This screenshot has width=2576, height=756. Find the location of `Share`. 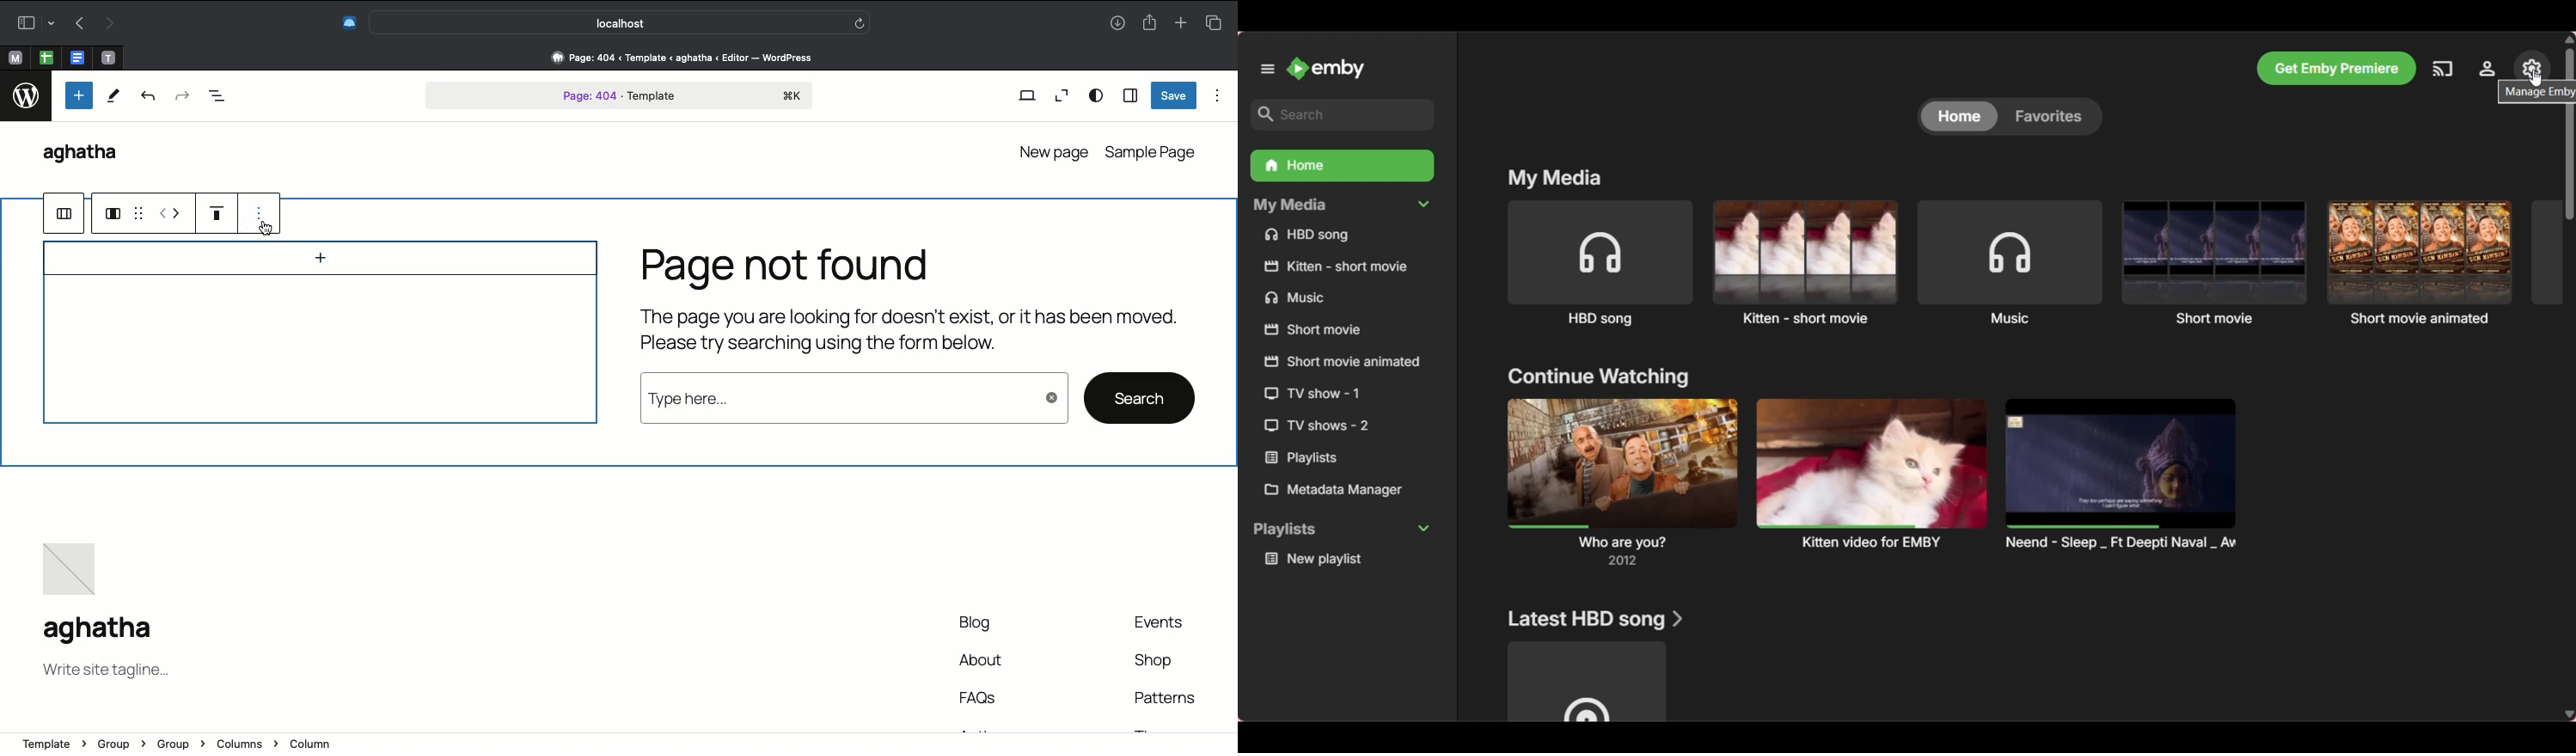

Share is located at coordinates (1148, 21).